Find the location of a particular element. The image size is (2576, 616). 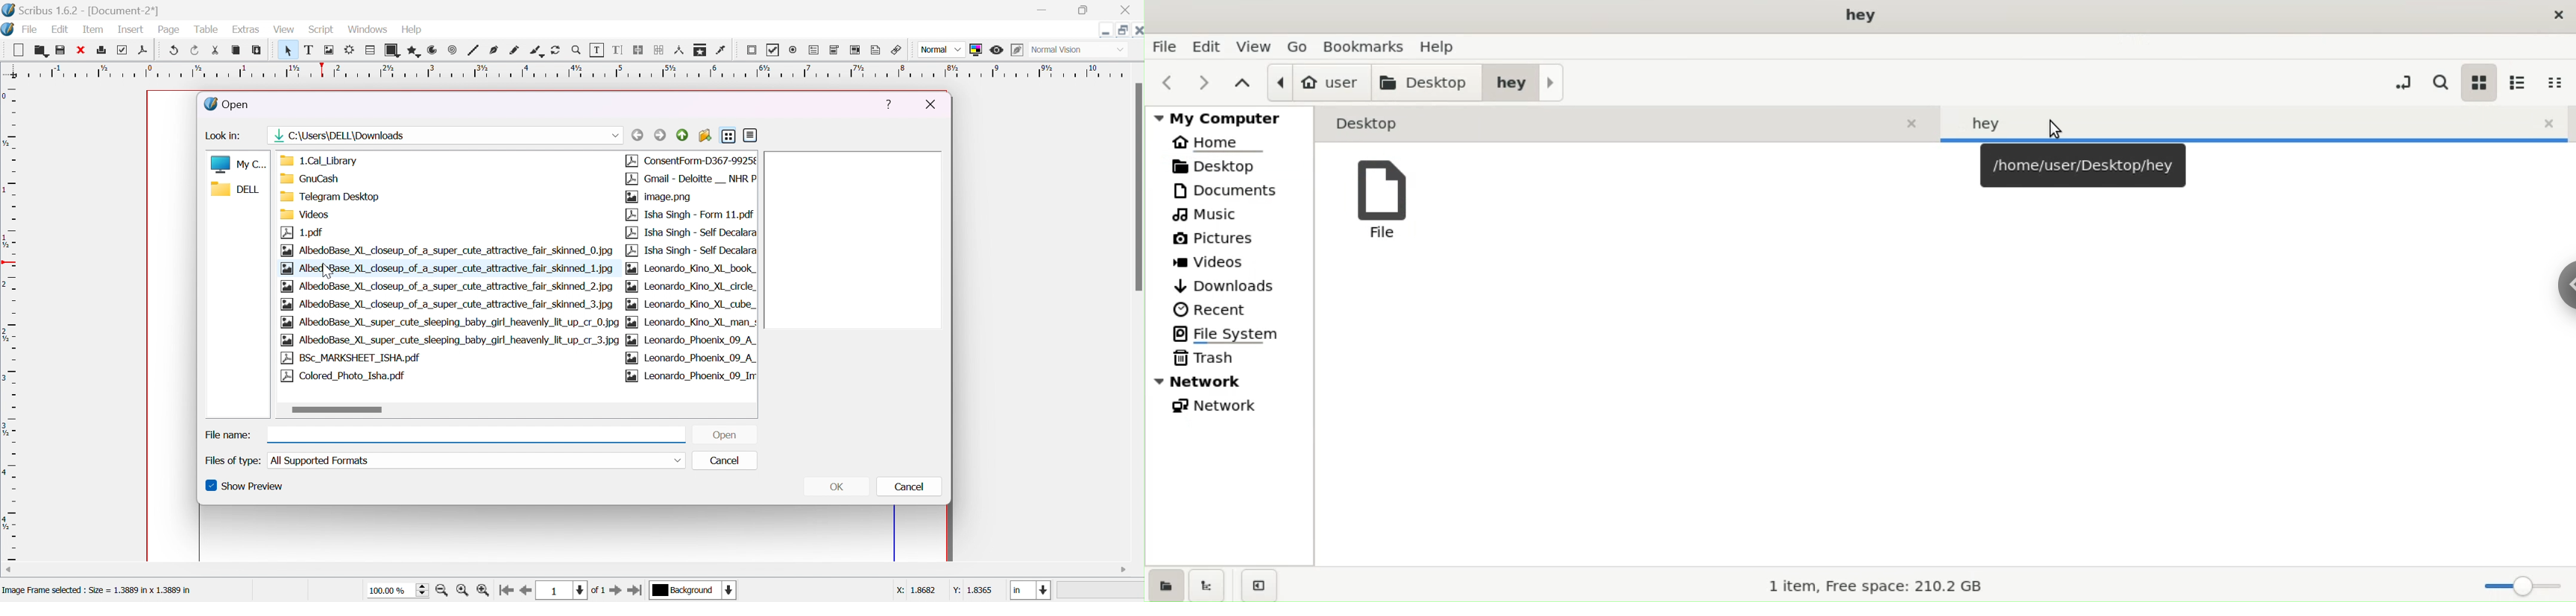

restore down is located at coordinates (1121, 27).